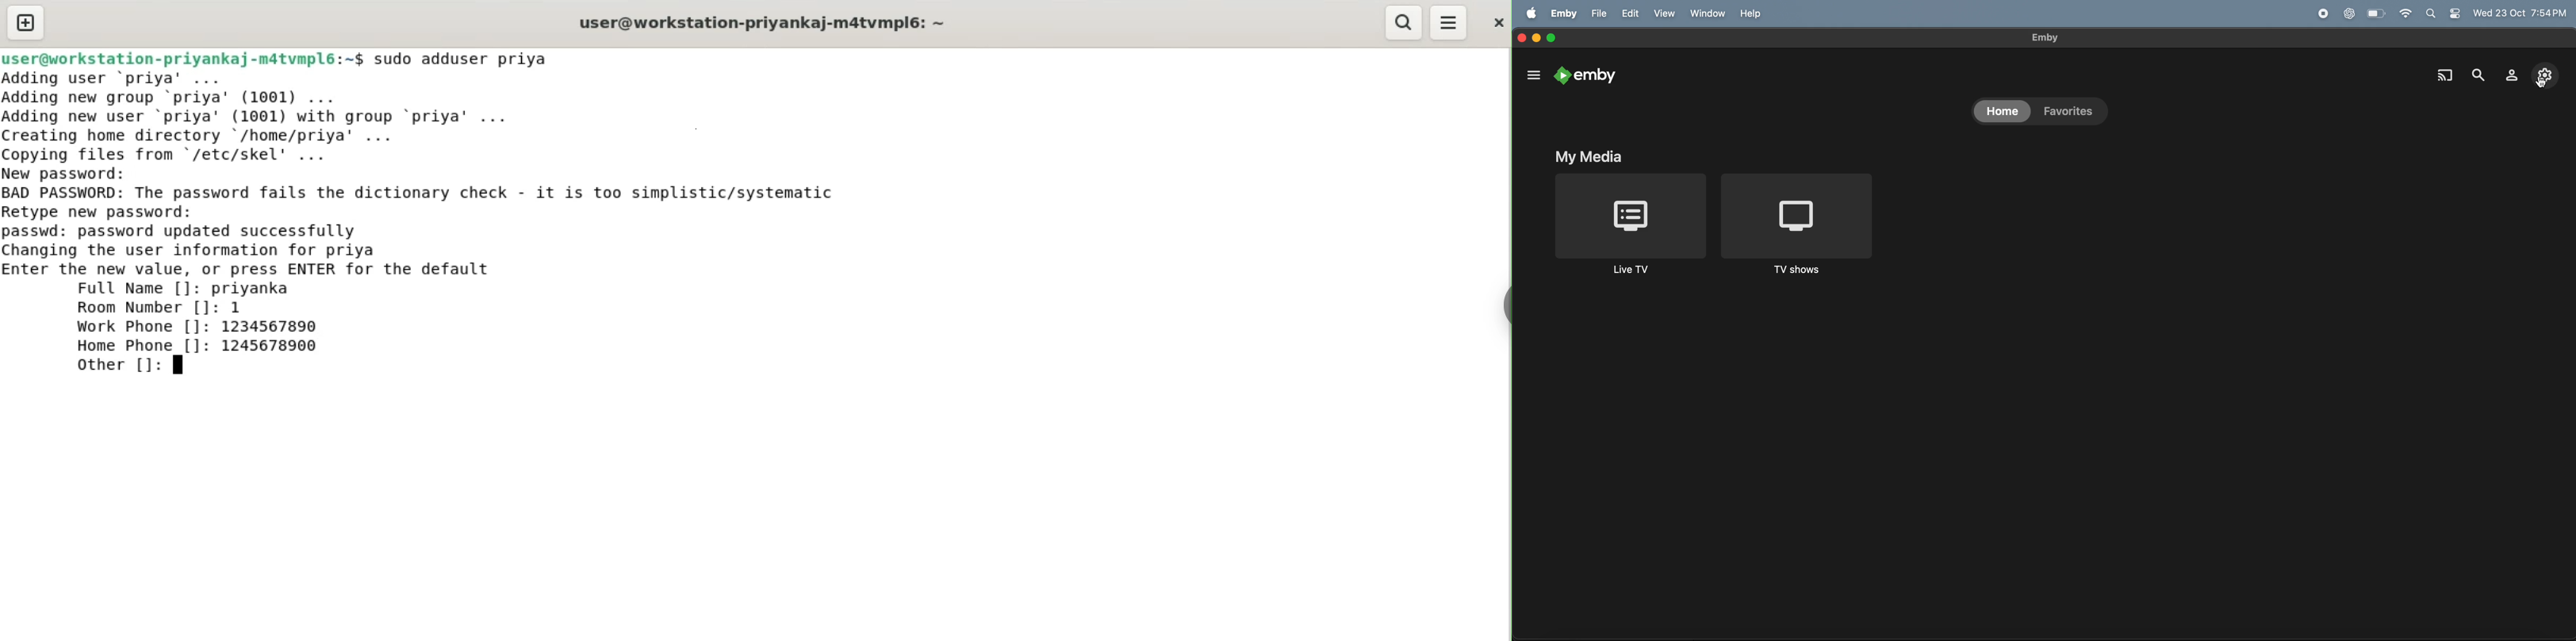 This screenshot has height=644, width=2576. What do you see at coordinates (2541, 75) in the screenshot?
I see `settings` at bounding box center [2541, 75].